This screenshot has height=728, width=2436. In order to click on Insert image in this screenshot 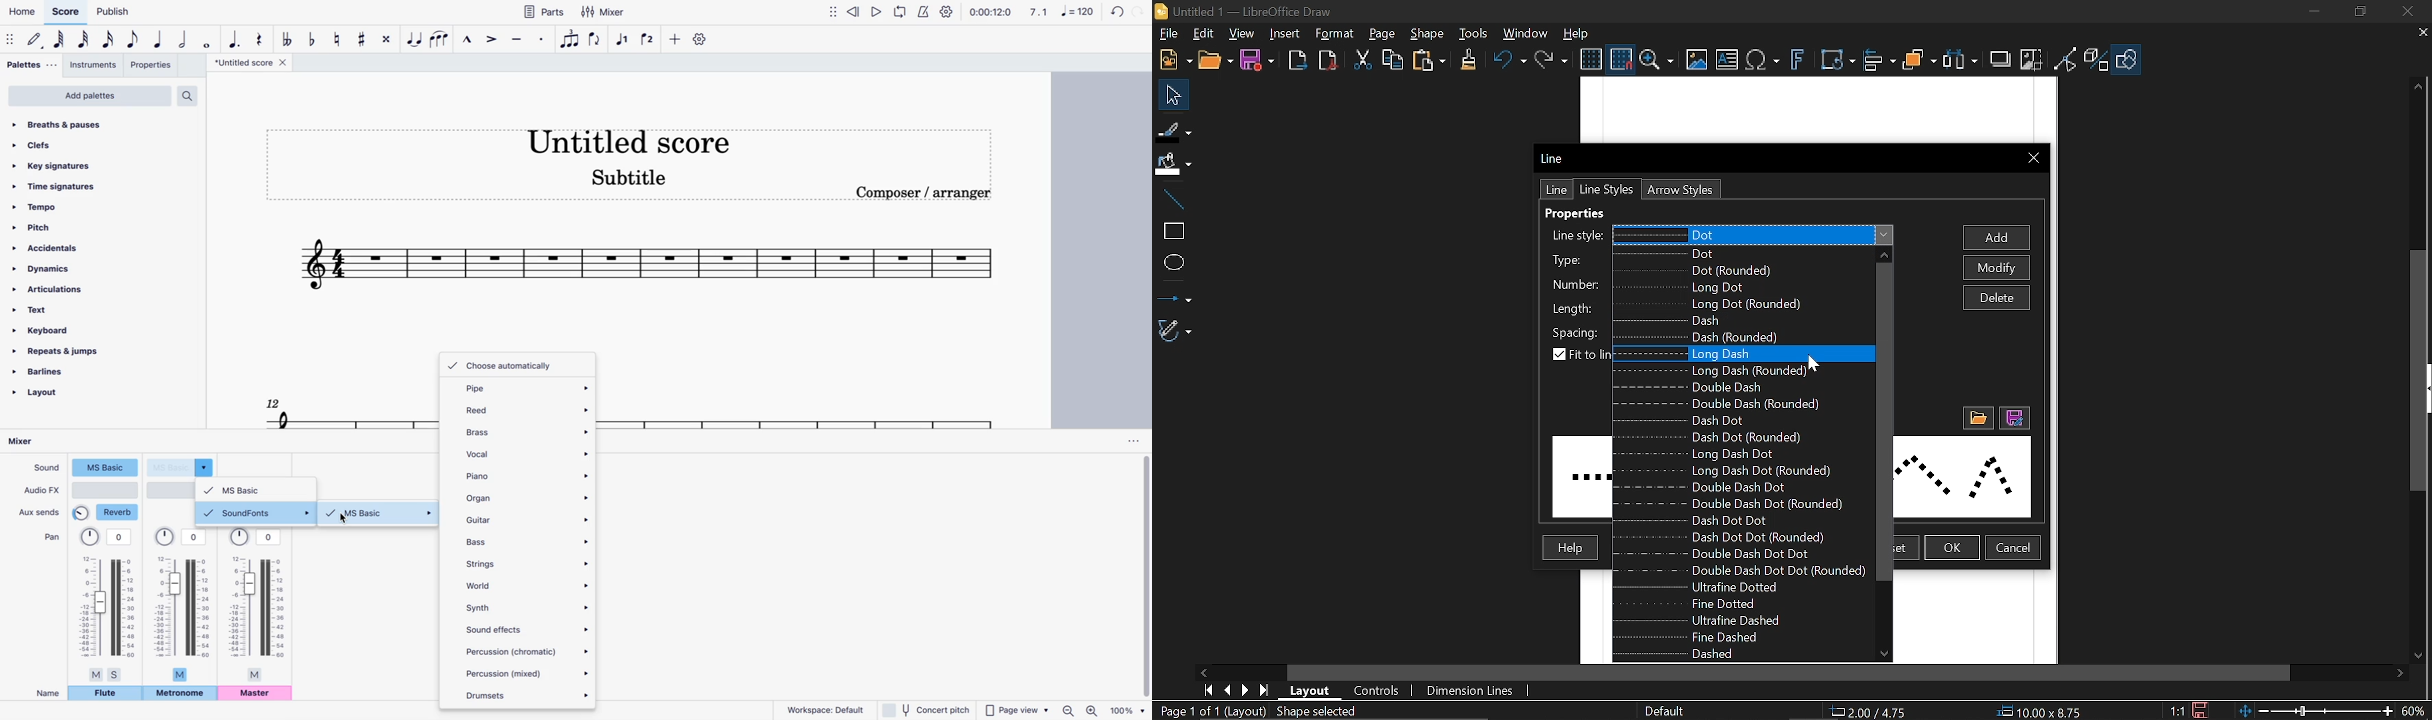, I will do `click(1695, 61)`.